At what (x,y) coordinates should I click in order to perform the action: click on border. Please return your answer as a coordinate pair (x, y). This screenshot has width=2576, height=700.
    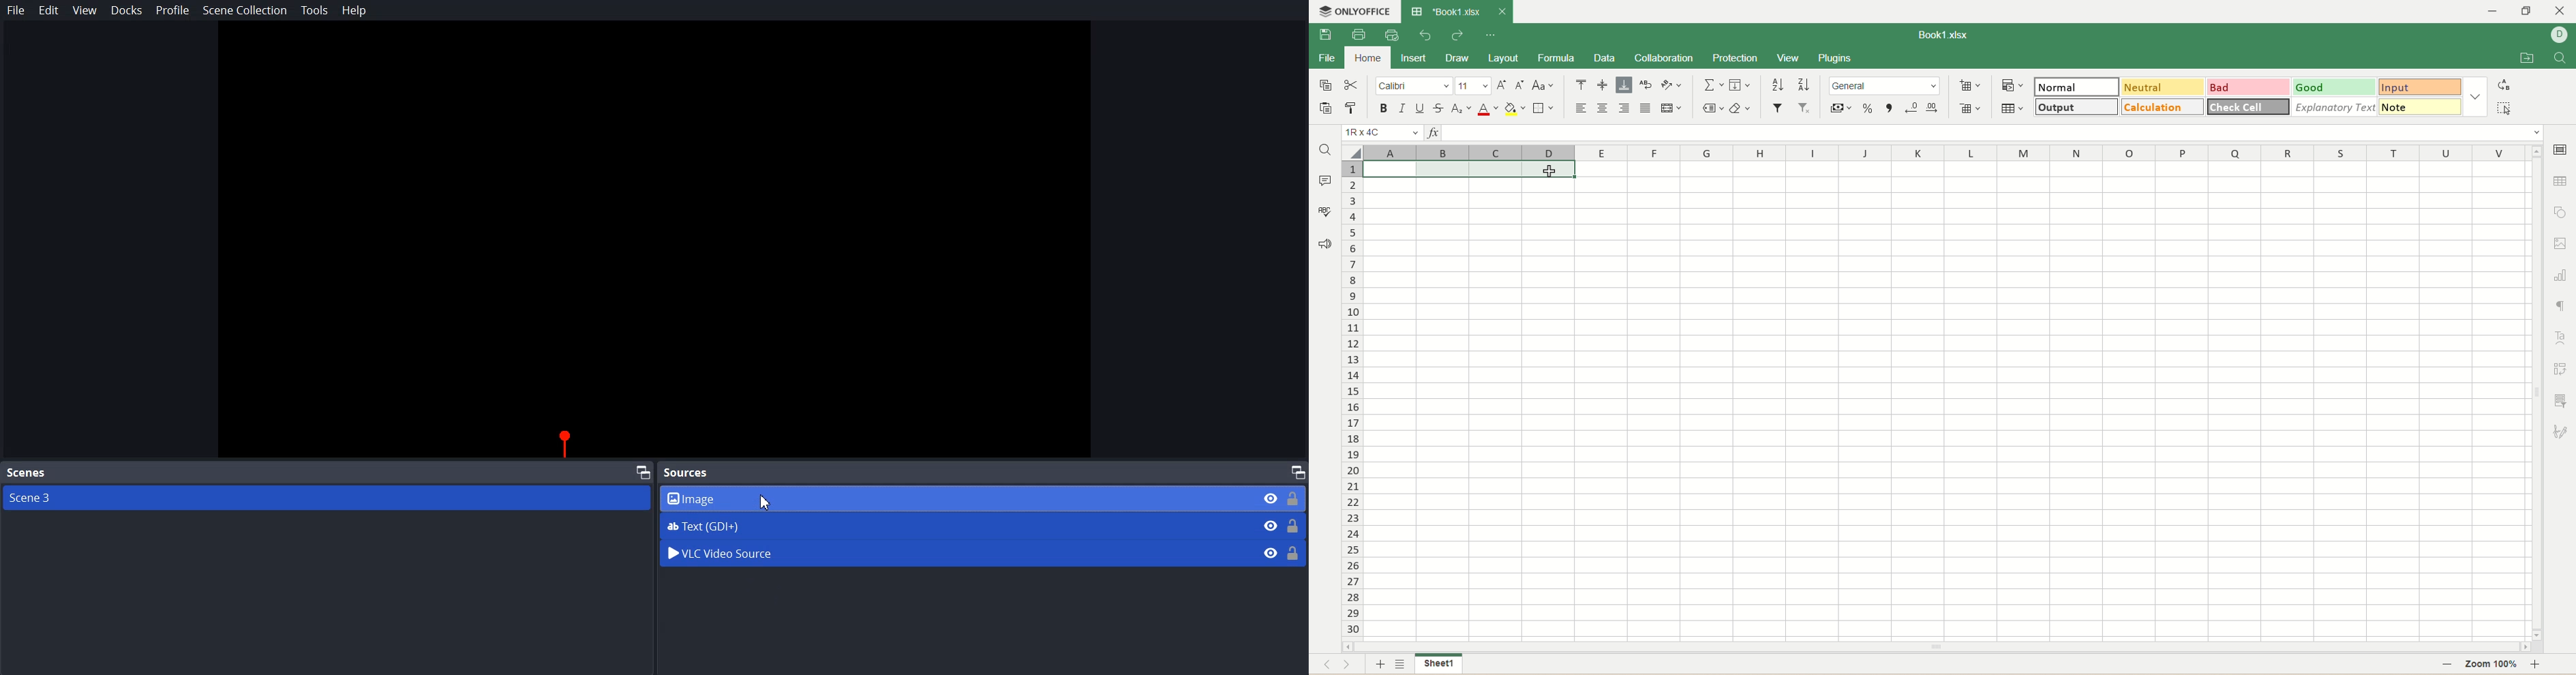
    Looking at the image, I should click on (1542, 109).